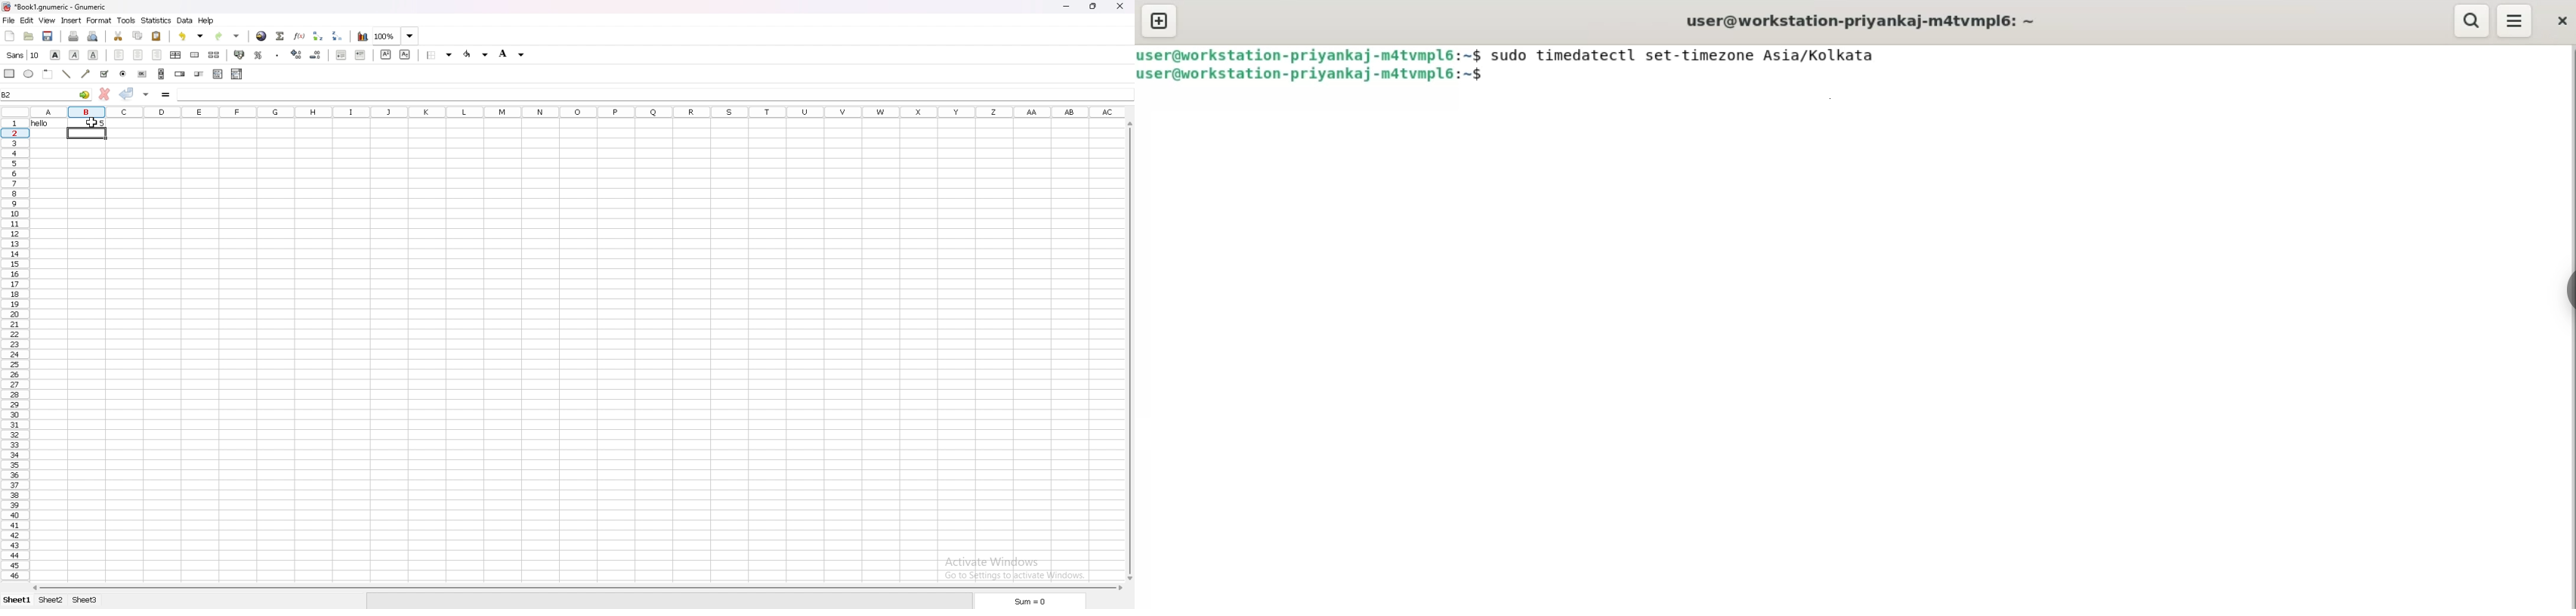 The height and width of the screenshot is (616, 2576). I want to click on enter formula, so click(166, 95).